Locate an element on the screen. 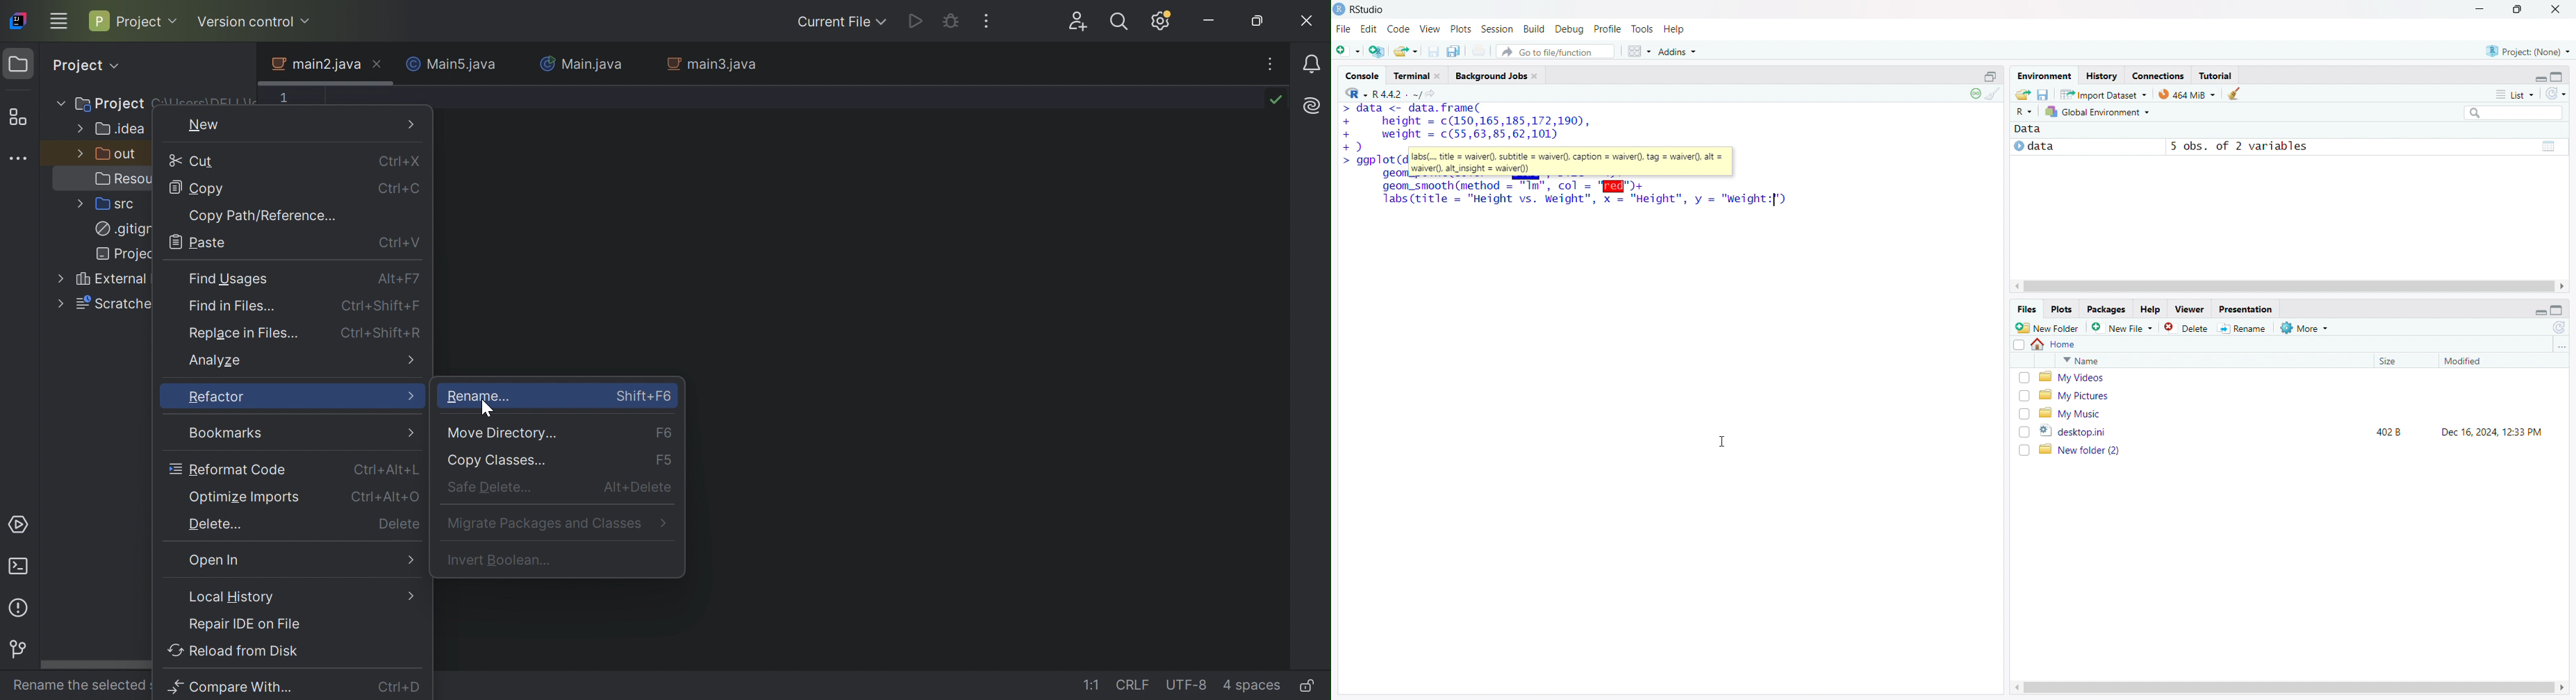  refresh the list of objects is located at coordinates (2555, 93).